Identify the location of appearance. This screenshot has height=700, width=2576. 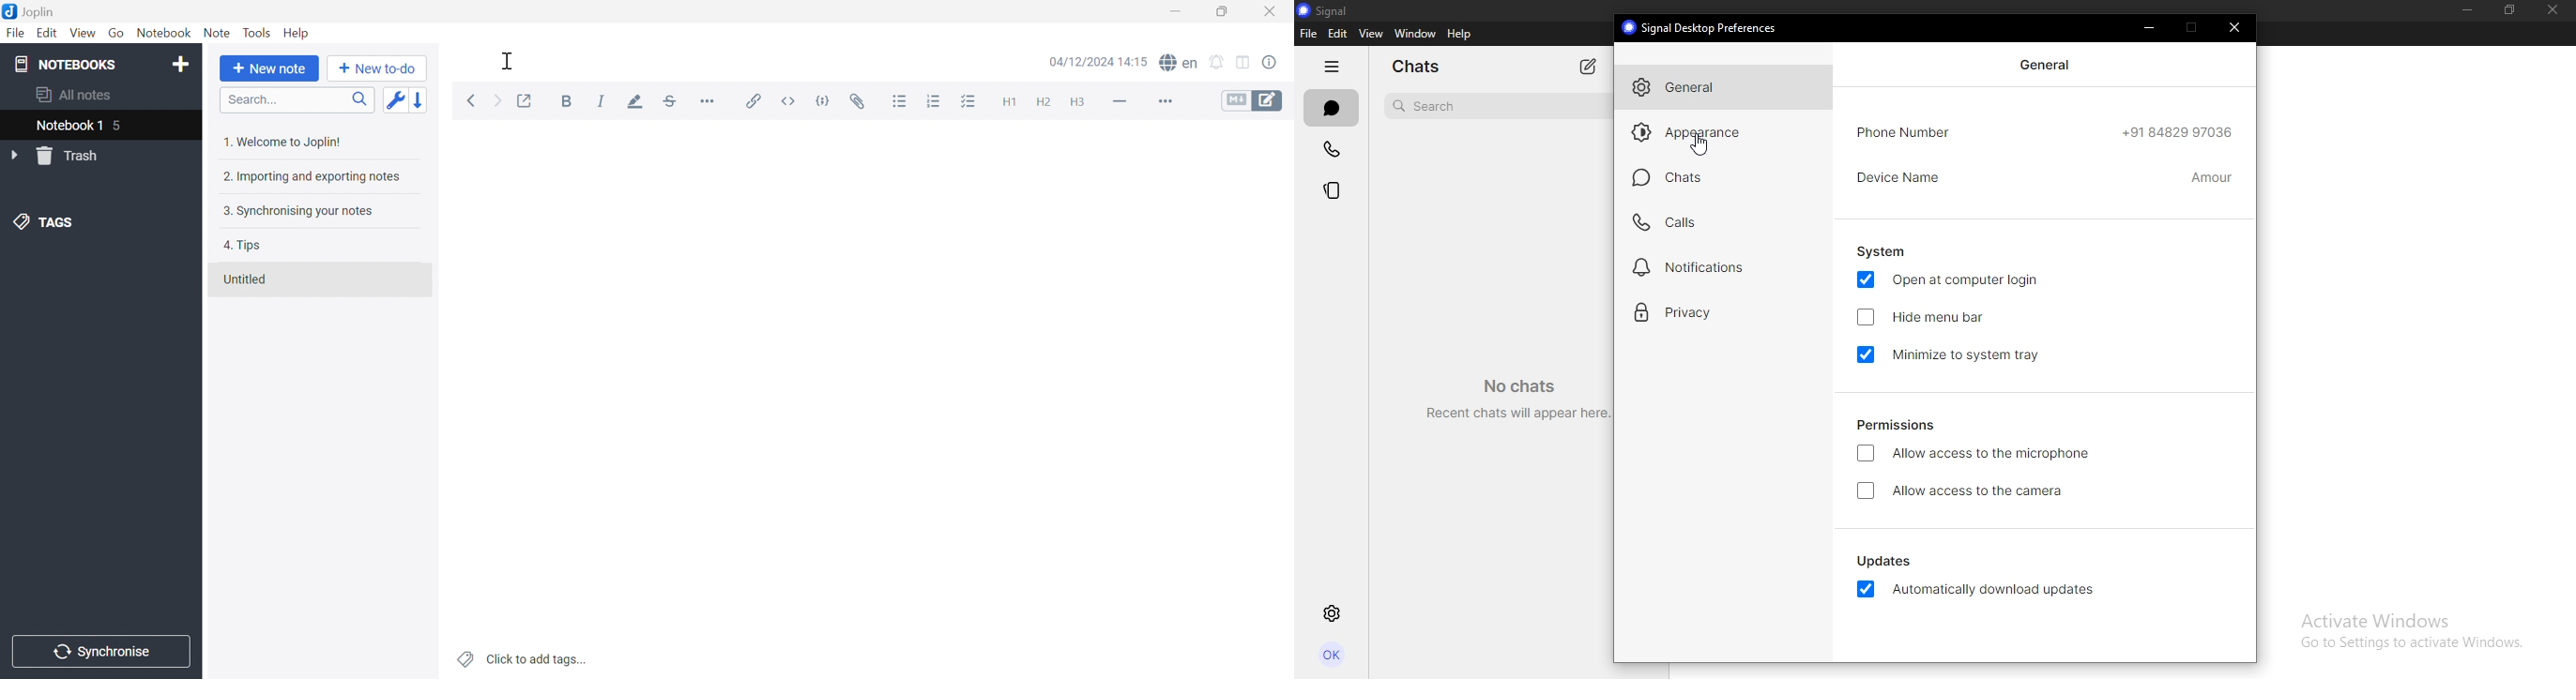
(1702, 135).